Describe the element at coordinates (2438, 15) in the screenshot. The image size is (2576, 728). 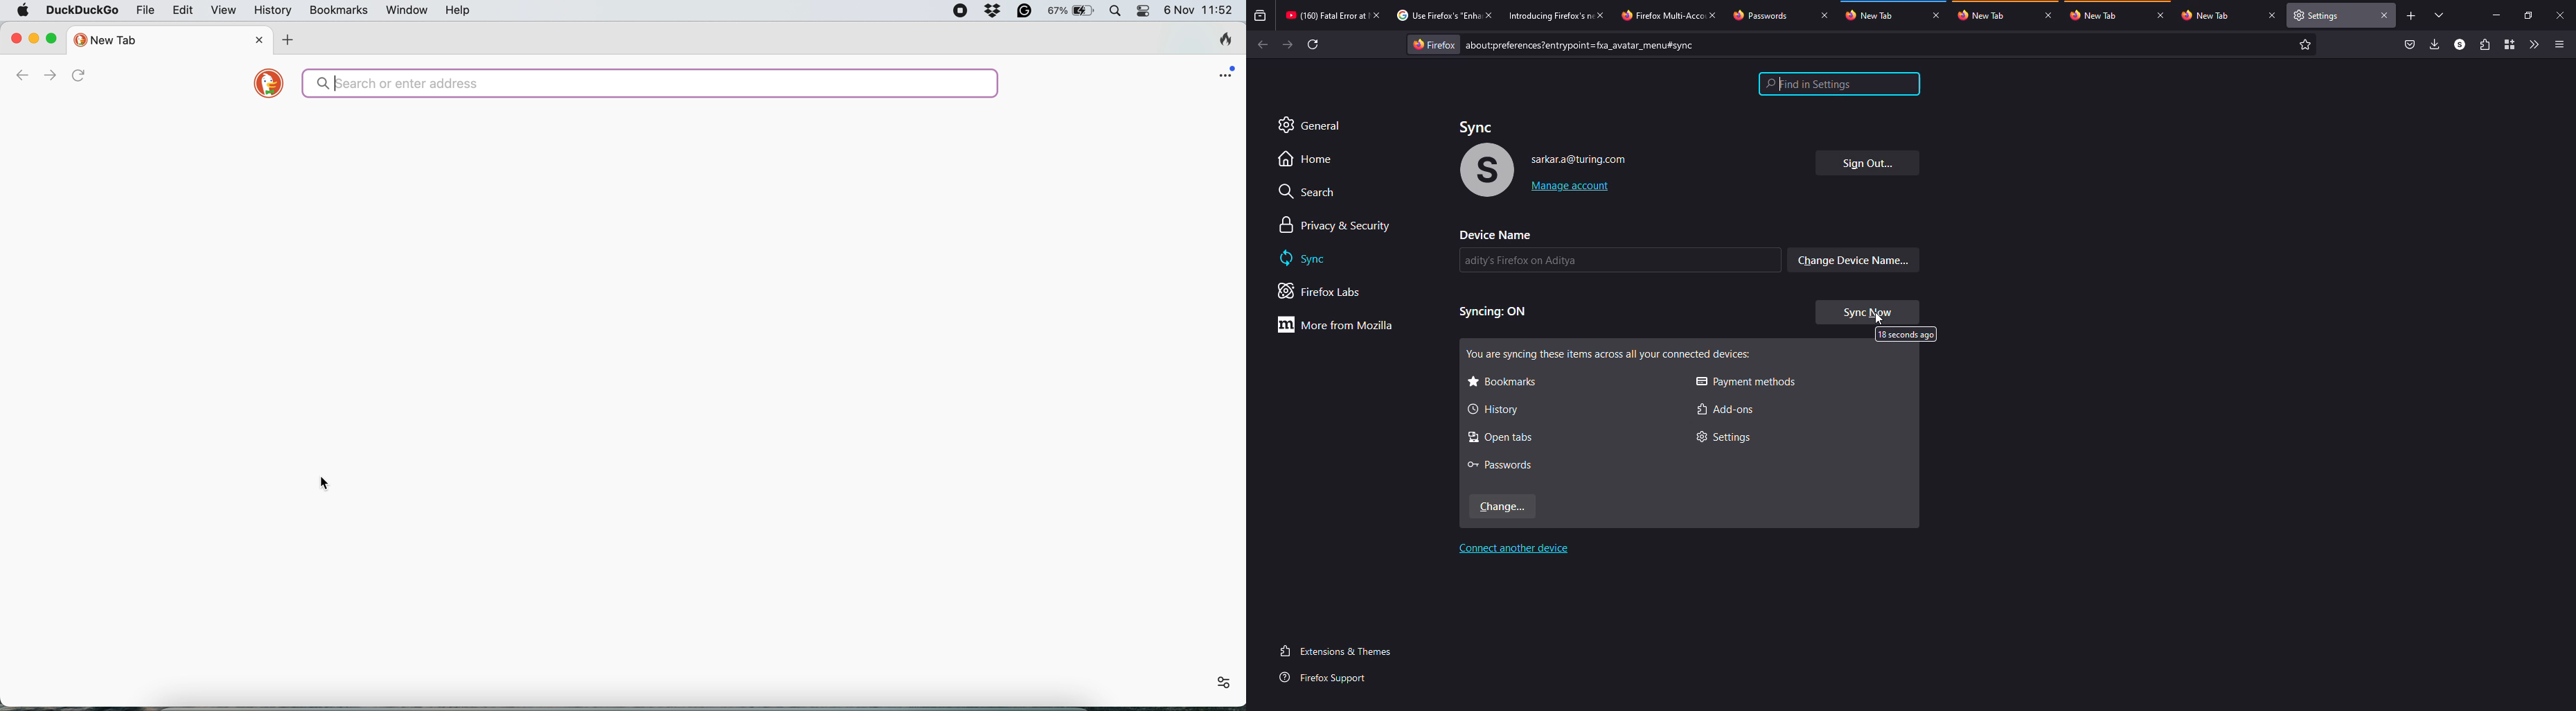
I see `tabs` at that location.